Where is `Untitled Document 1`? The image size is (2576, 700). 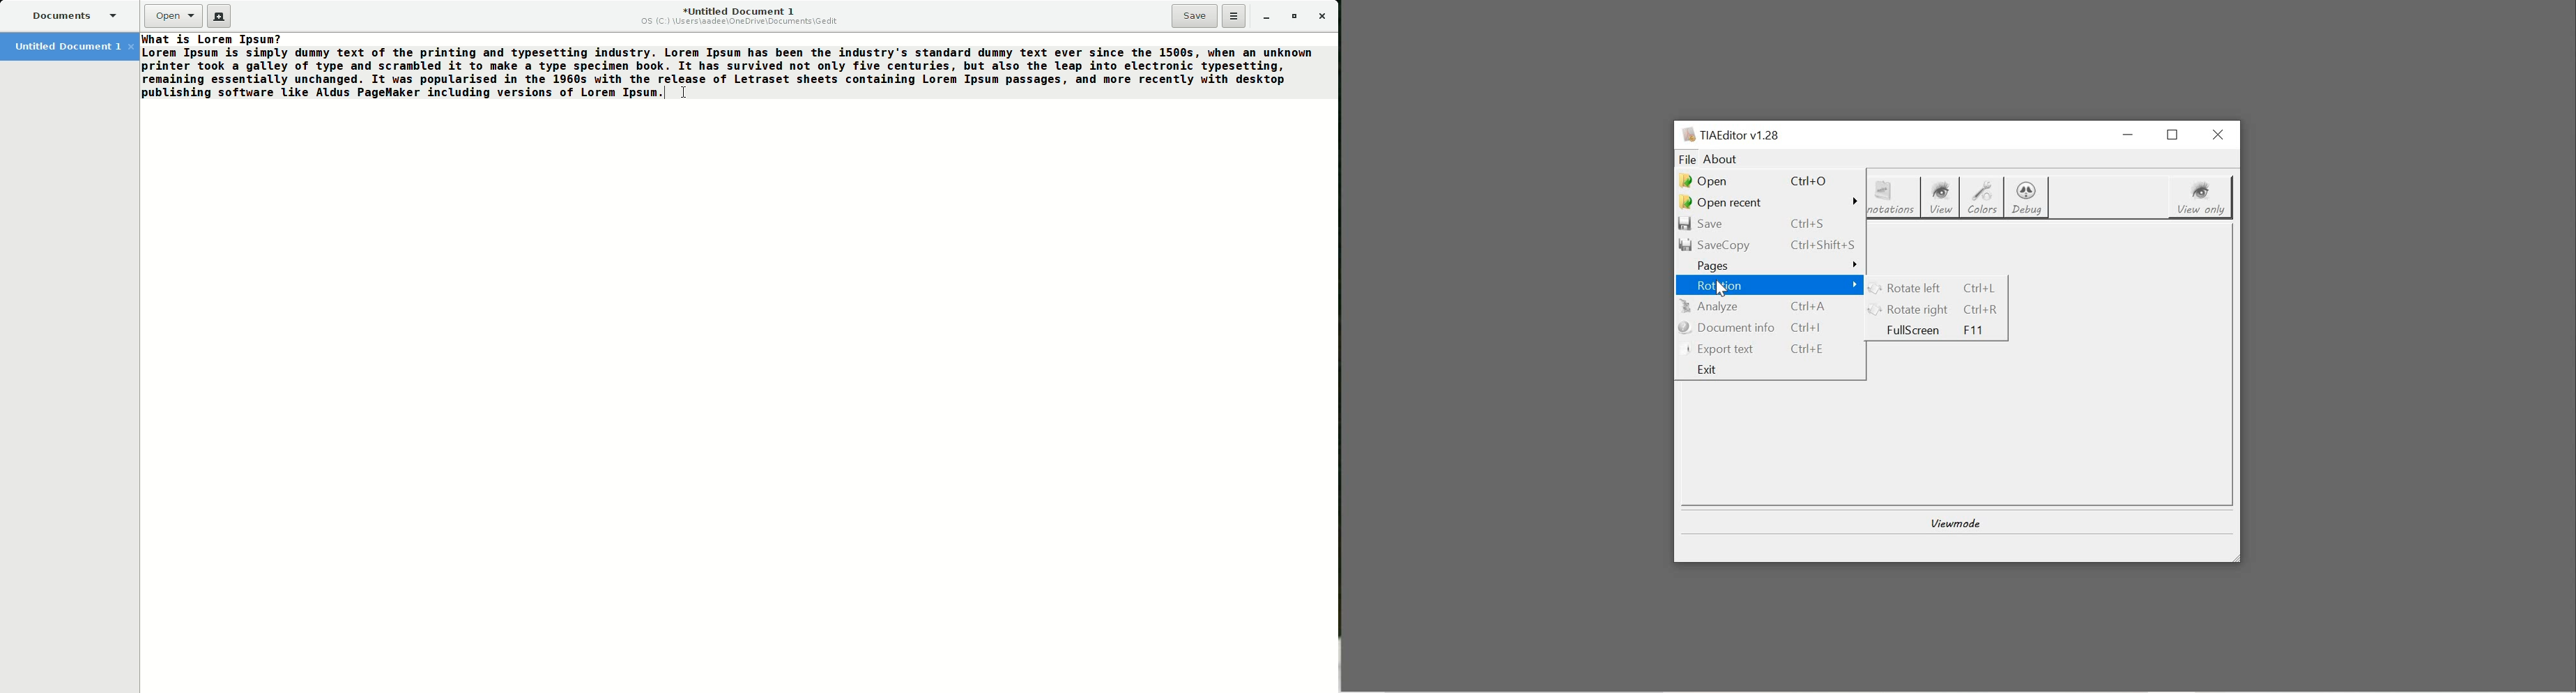 Untitled Document 1 is located at coordinates (740, 16).